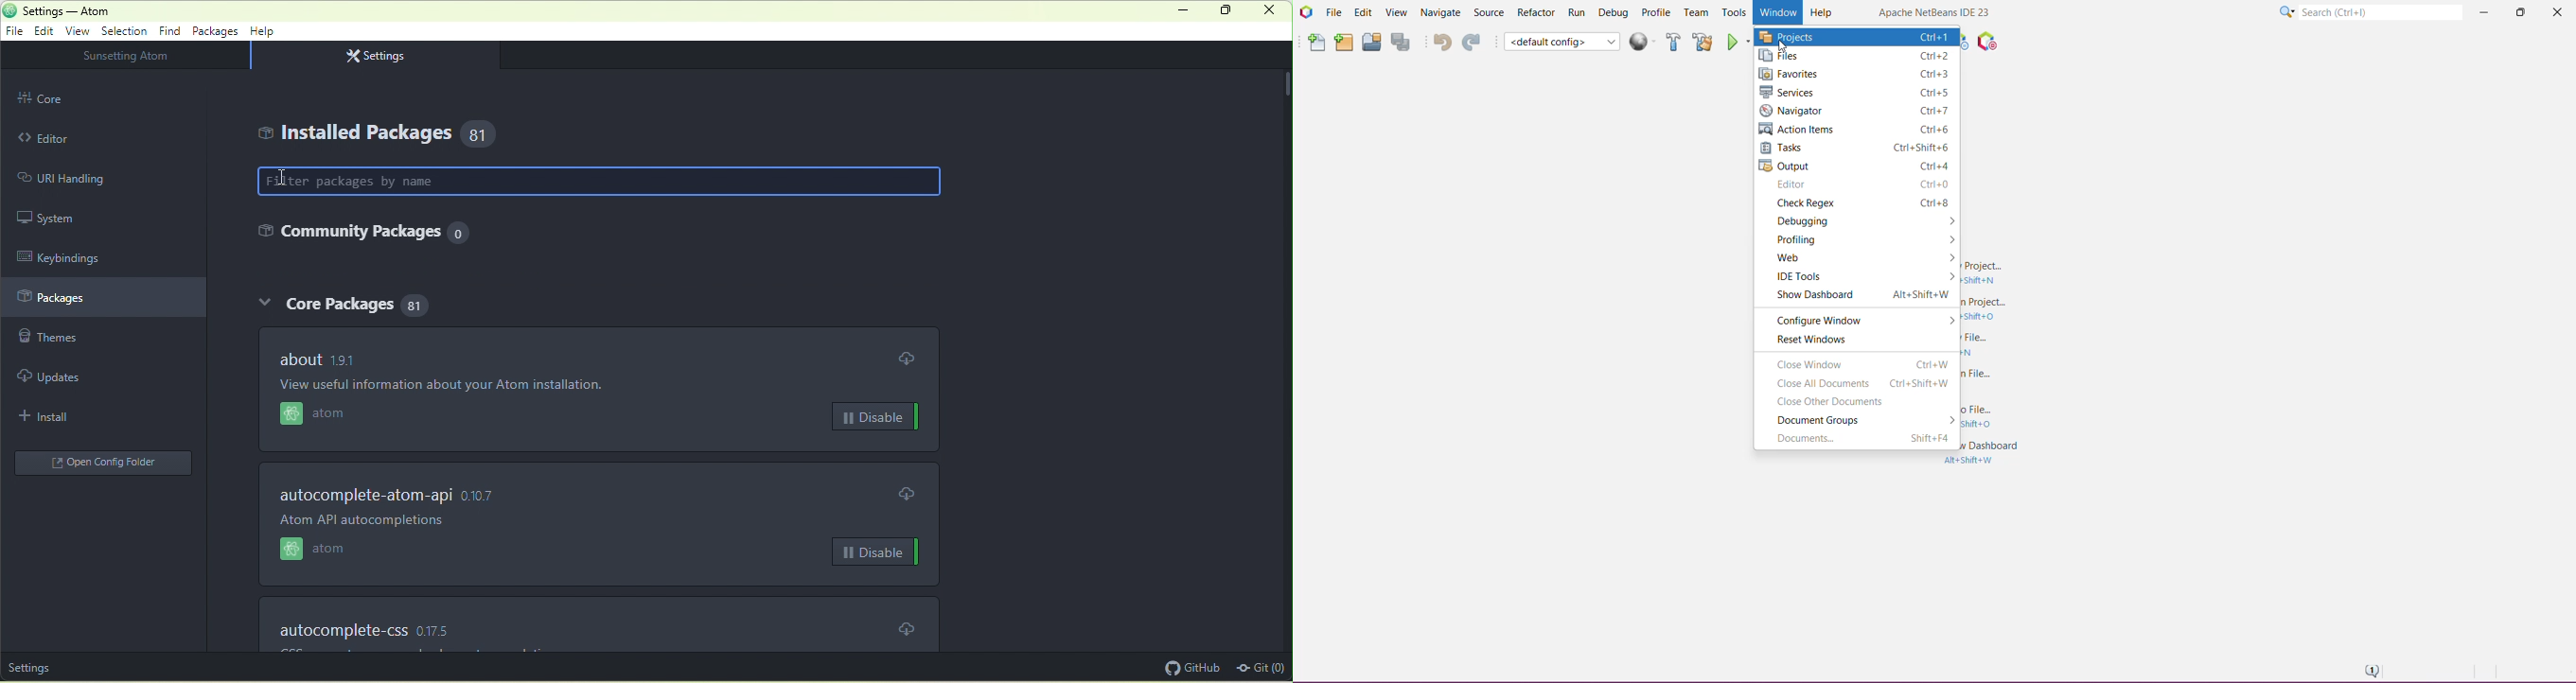 This screenshot has width=2576, height=700. What do you see at coordinates (1674, 41) in the screenshot?
I see `Build Project` at bounding box center [1674, 41].